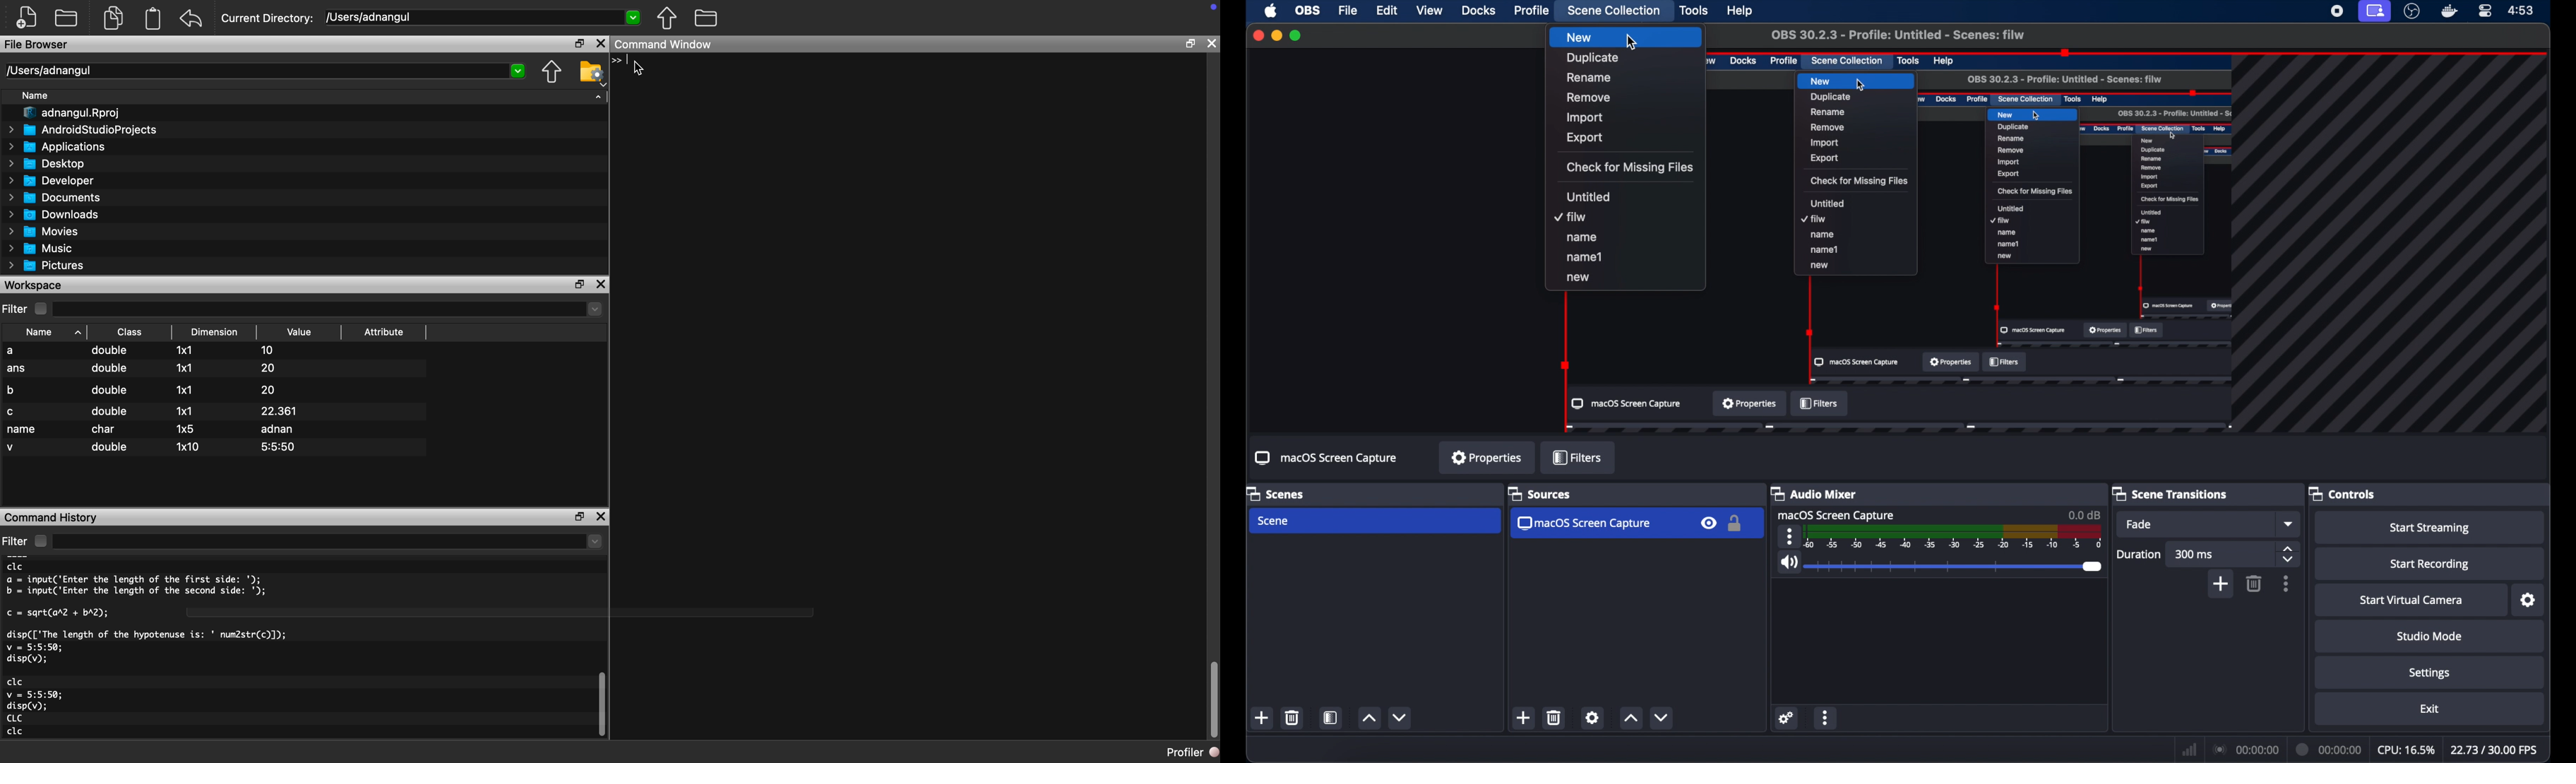  I want to click on settings, so click(2433, 673).